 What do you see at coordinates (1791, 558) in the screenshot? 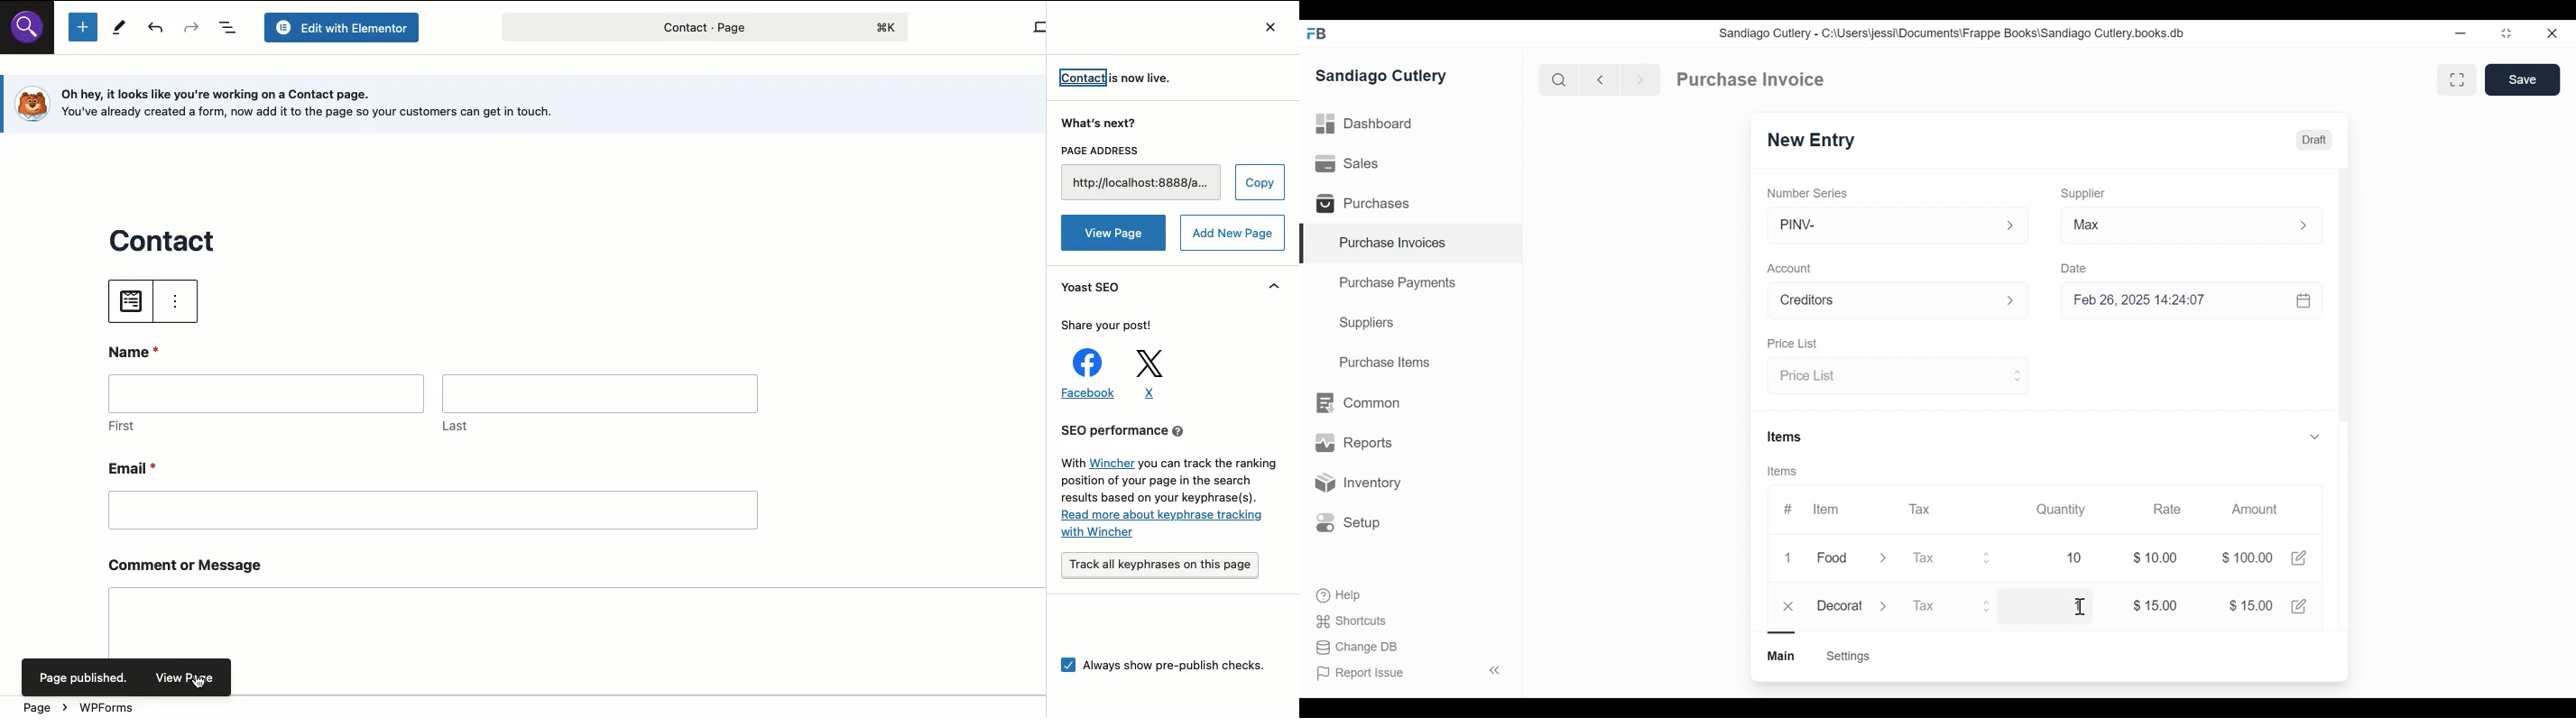
I see `1` at bounding box center [1791, 558].